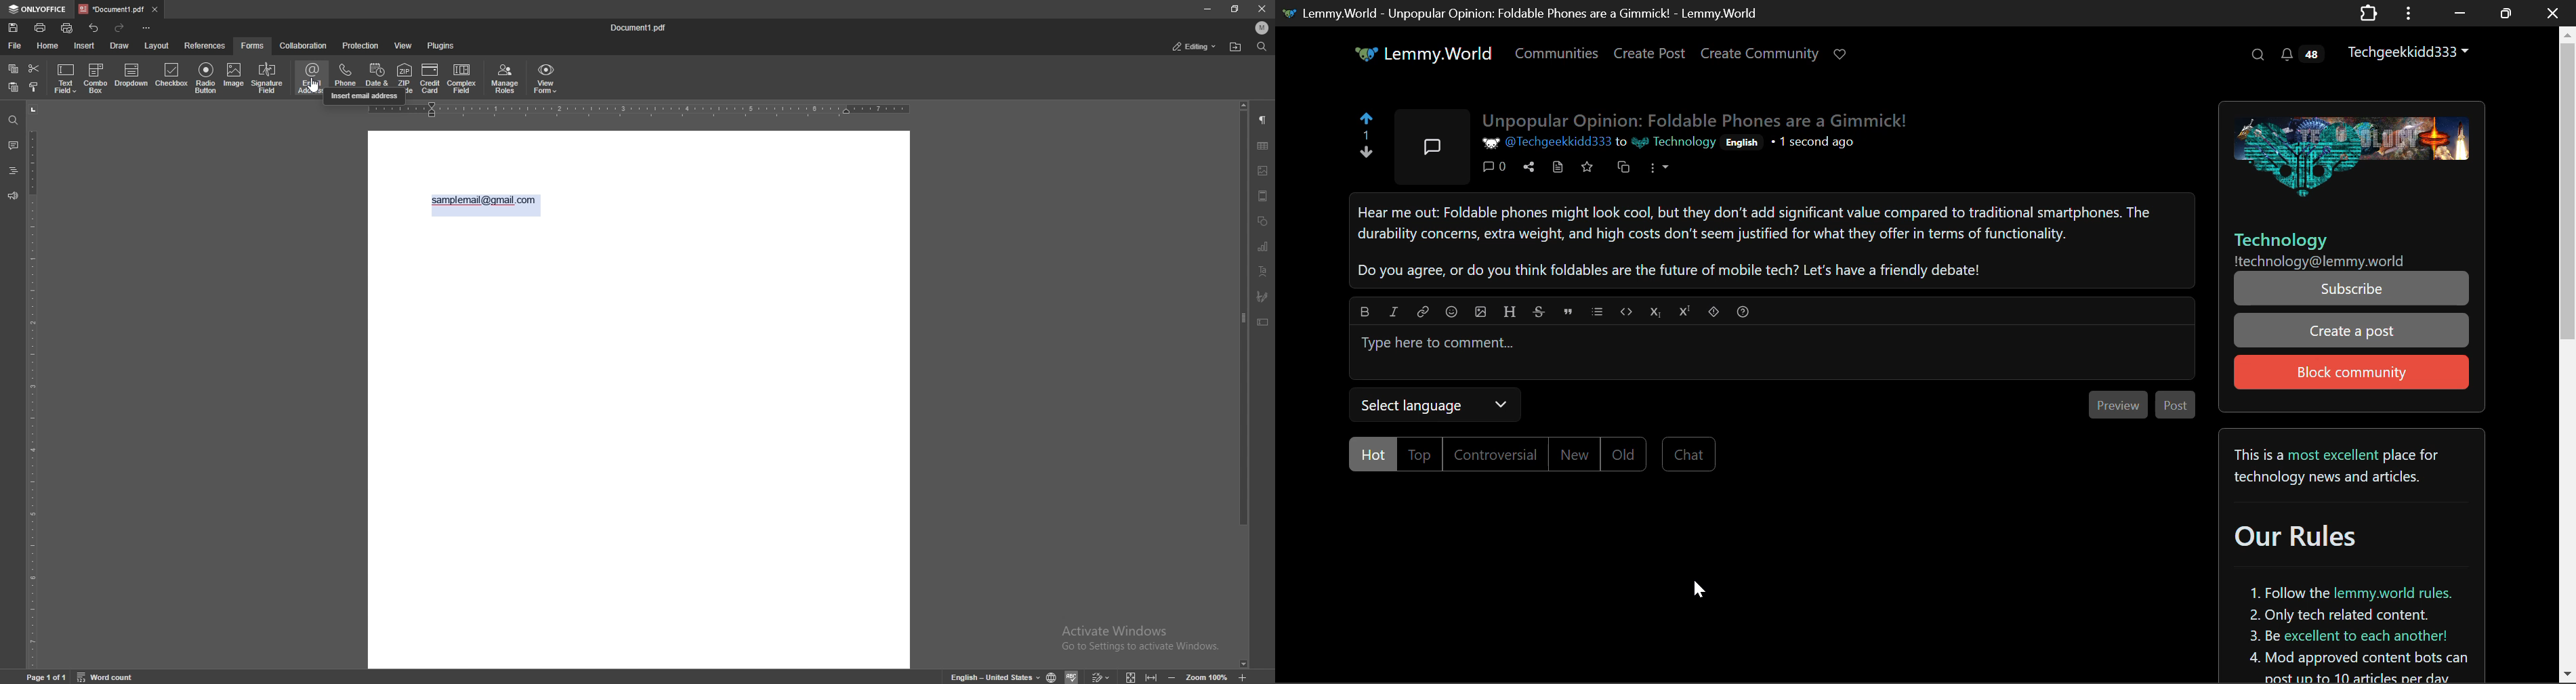 This screenshot has width=2576, height=700. Describe the element at coordinates (506, 78) in the screenshot. I see `manage roles` at that location.